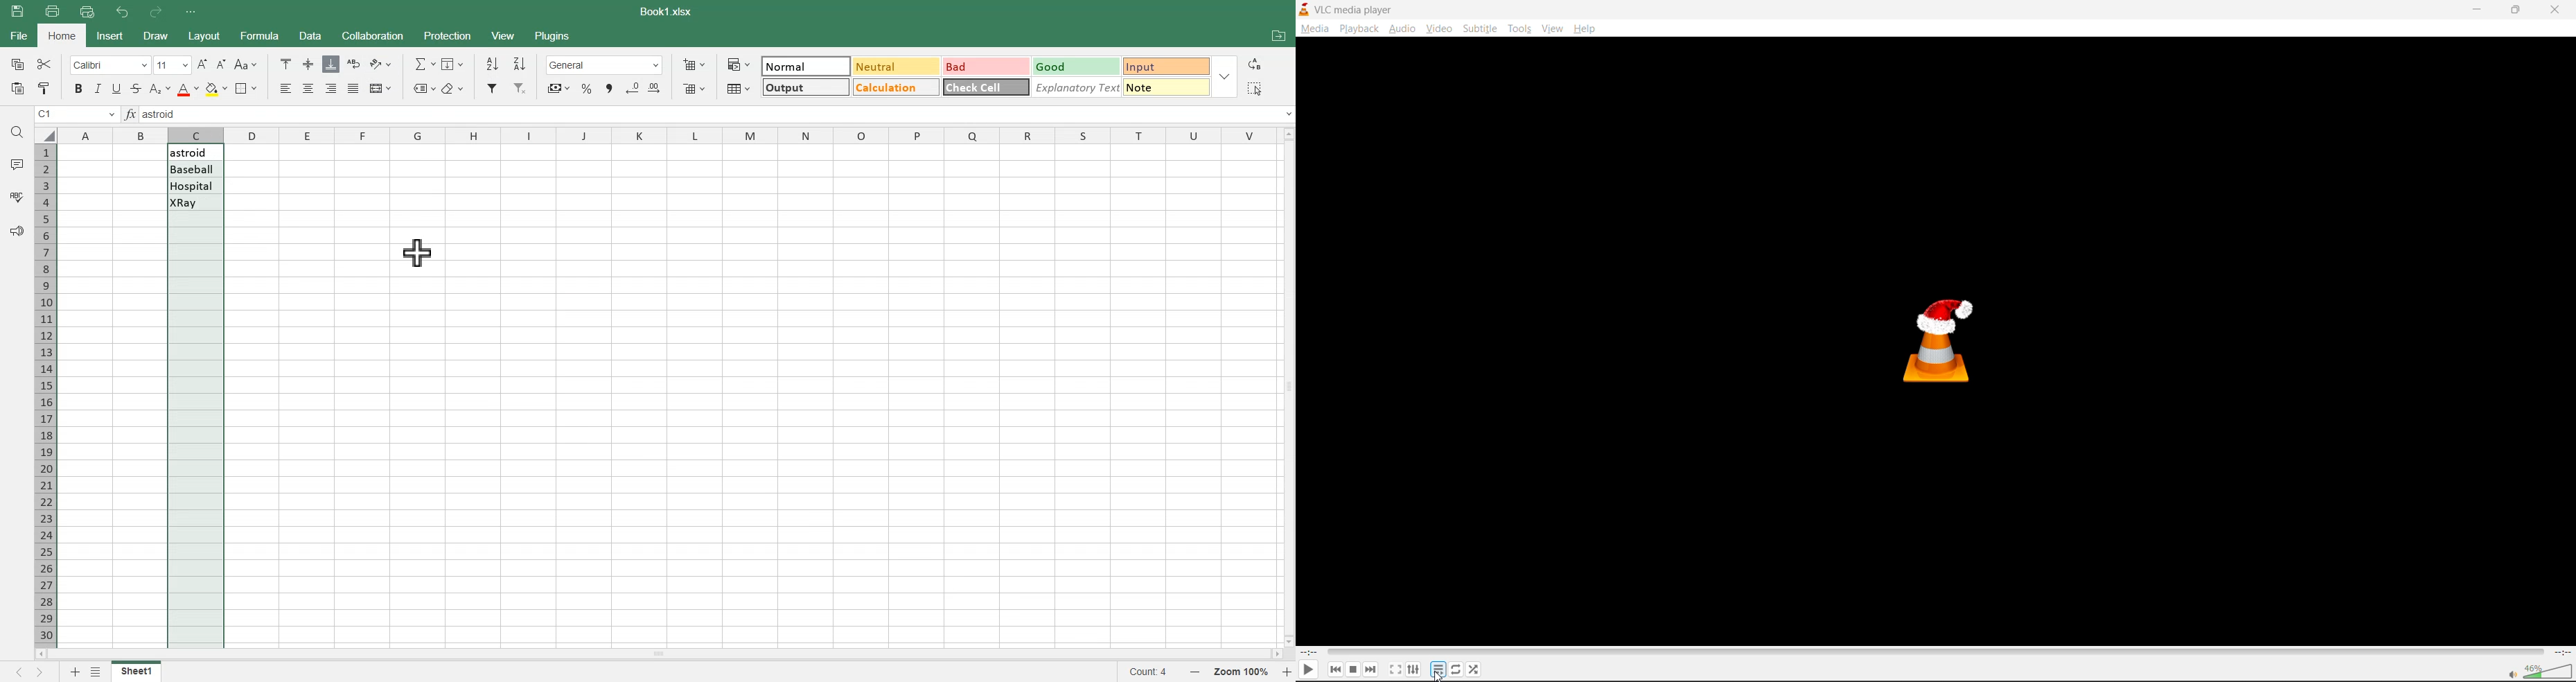  I want to click on Protection, so click(446, 35).